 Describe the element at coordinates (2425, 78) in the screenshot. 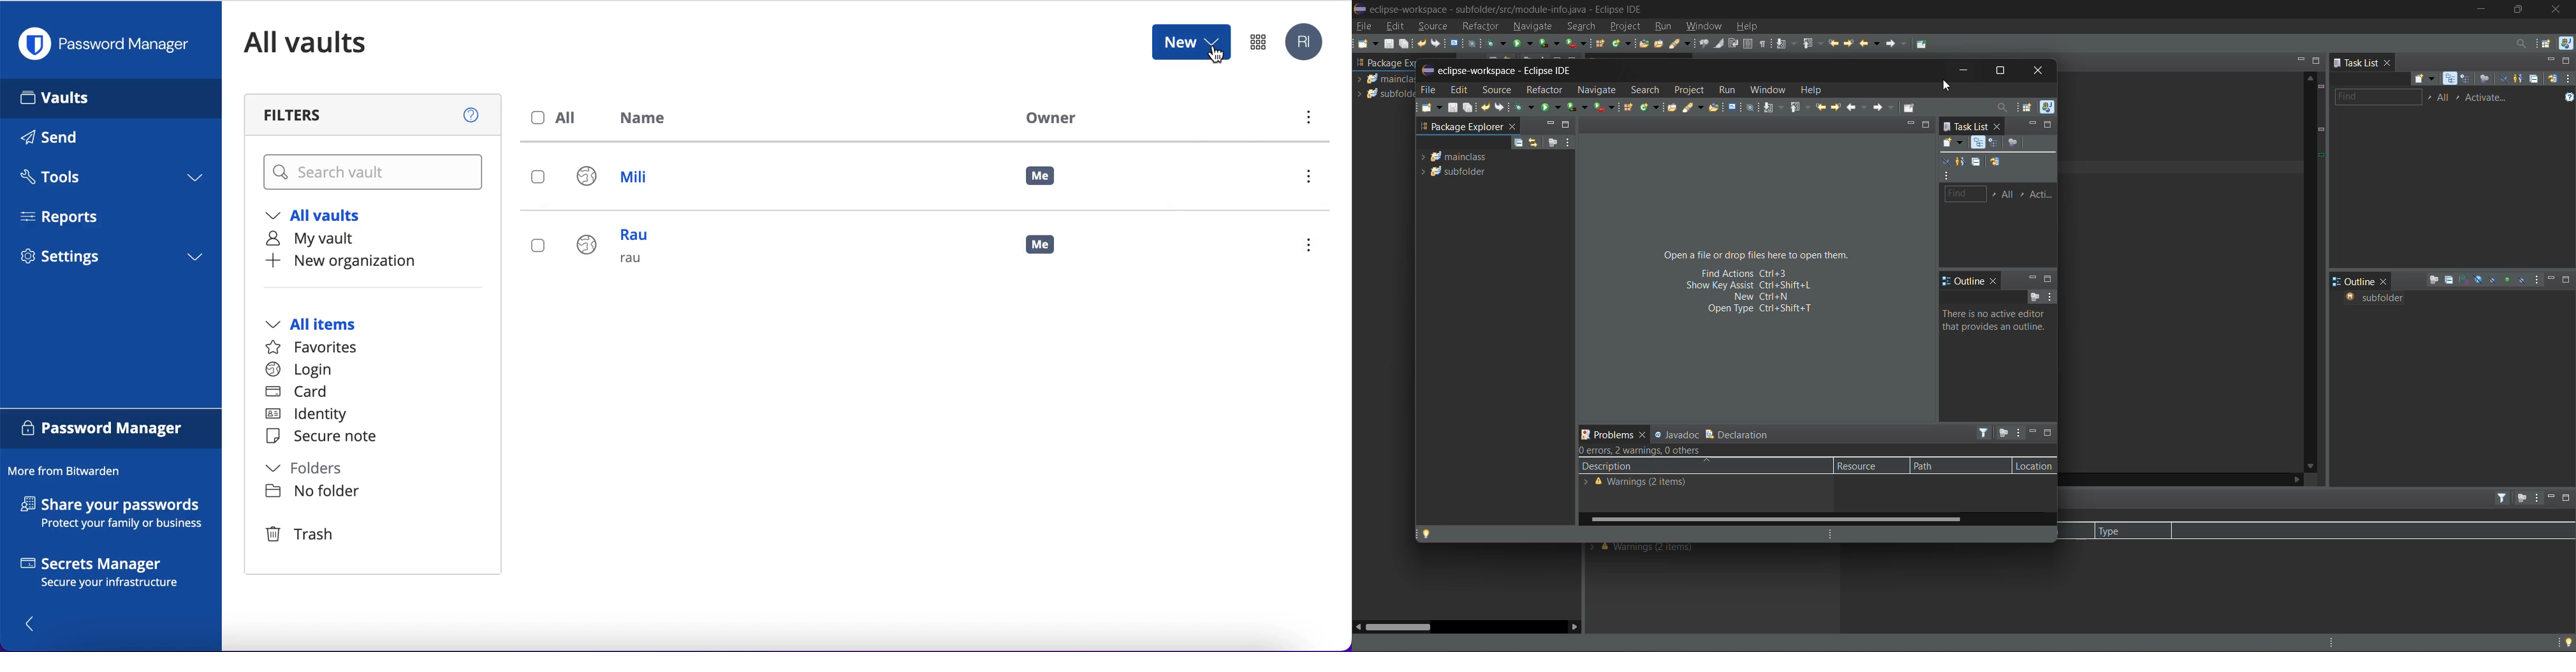

I see `new task` at that location.